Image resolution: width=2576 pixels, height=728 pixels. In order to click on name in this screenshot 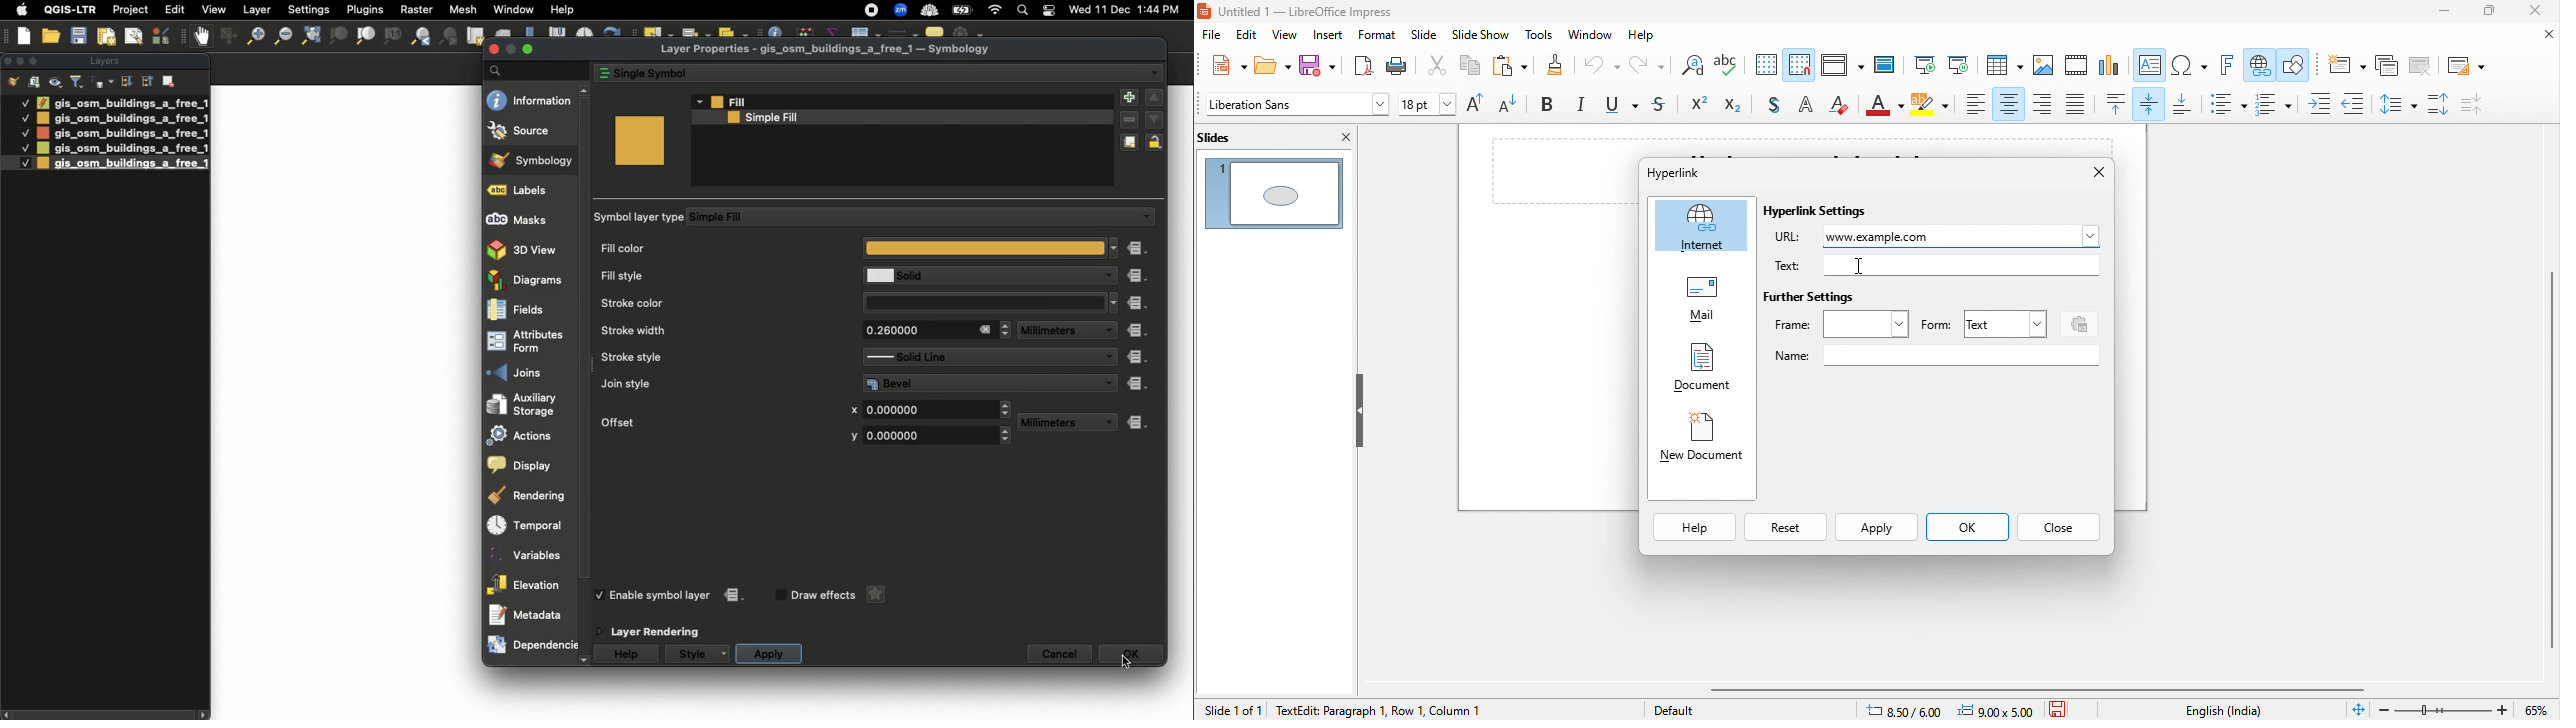, I will do `click(1936, 356)`.